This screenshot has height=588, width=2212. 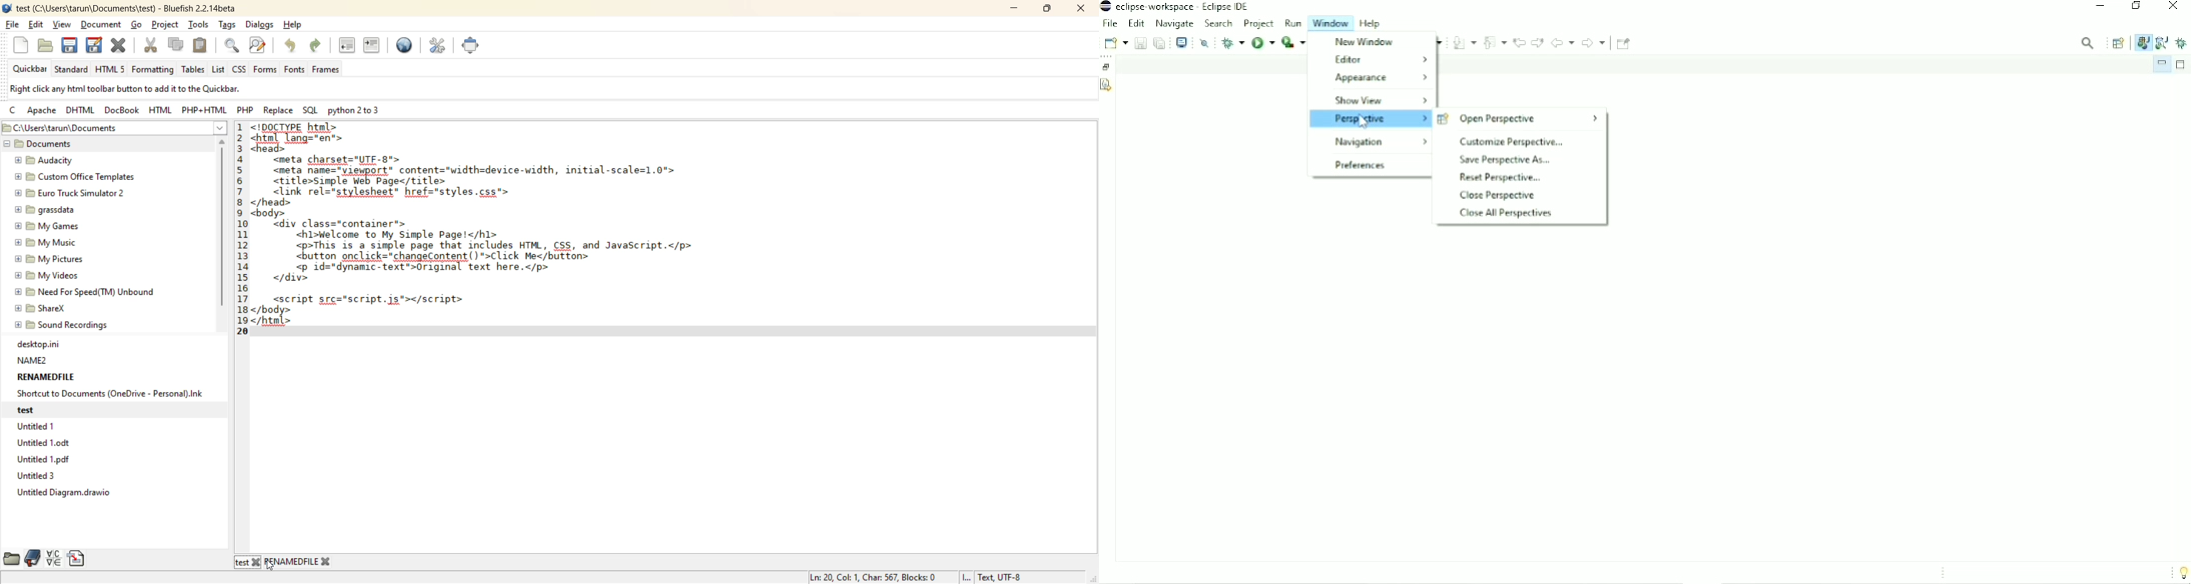 What do you see at coordinates (1381, 101) in the screenshot?
I see `Show View` at bounding box center [1381, 101].